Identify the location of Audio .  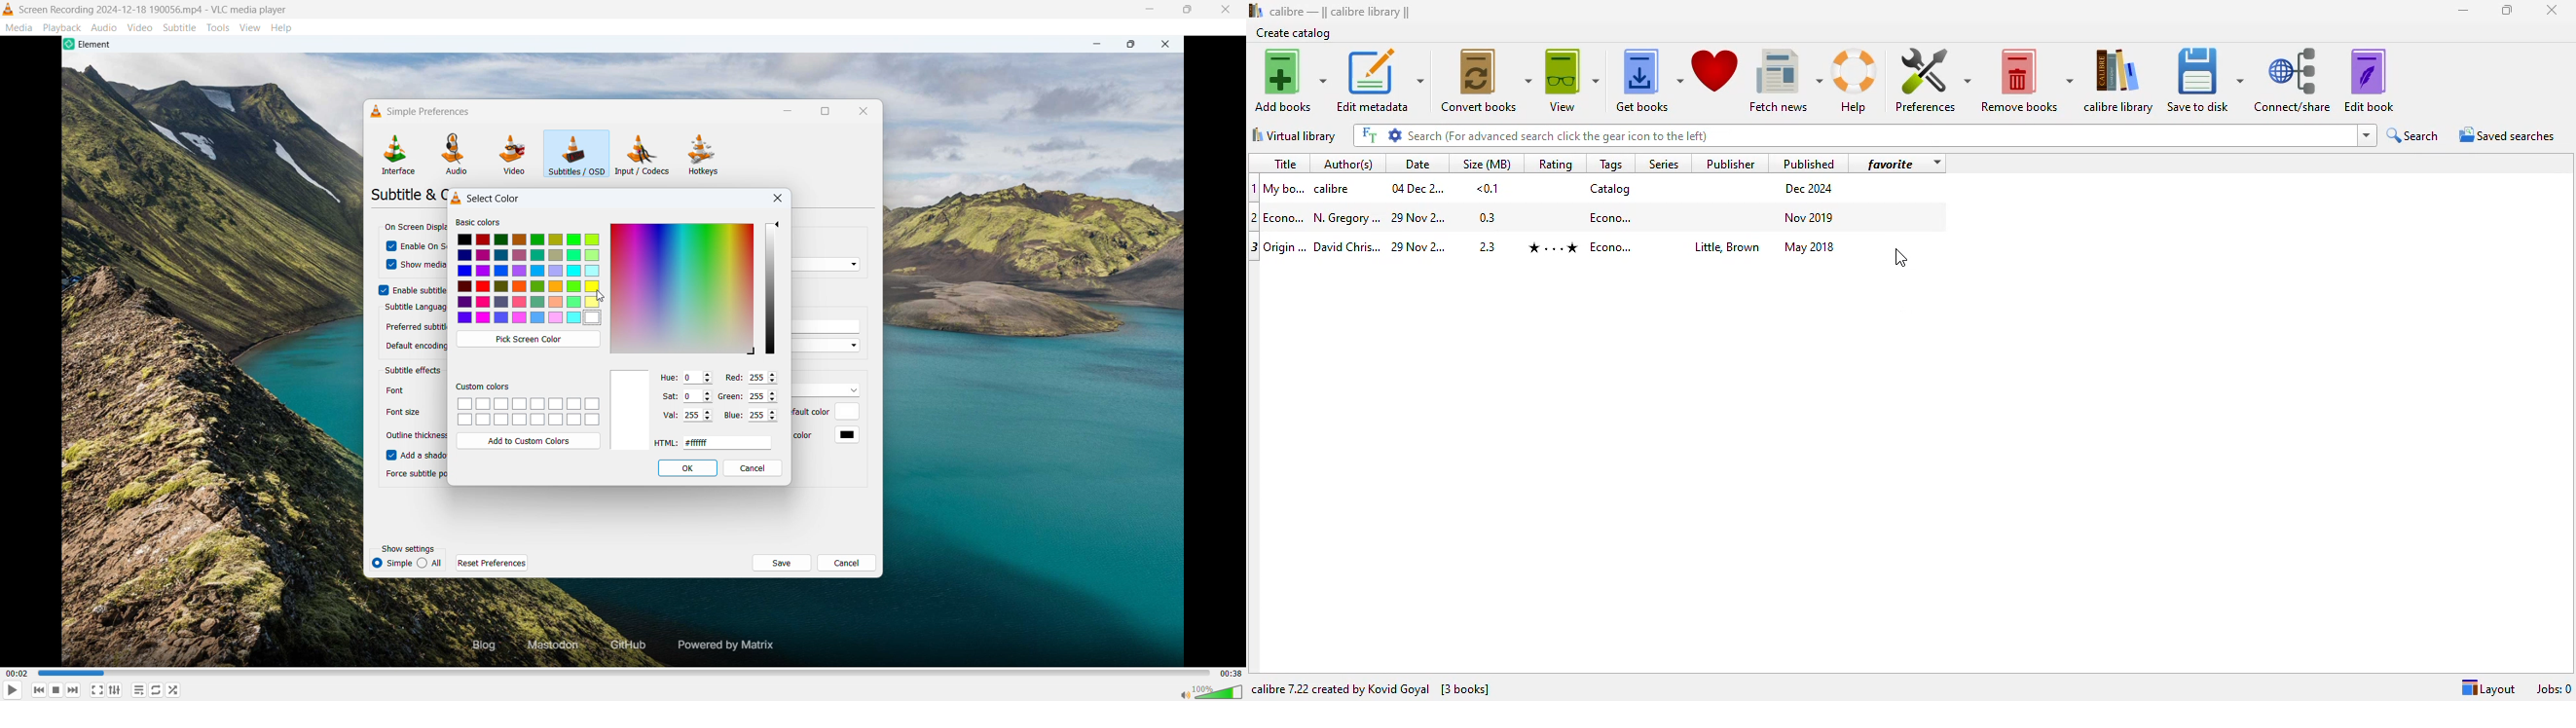
(456, 154).